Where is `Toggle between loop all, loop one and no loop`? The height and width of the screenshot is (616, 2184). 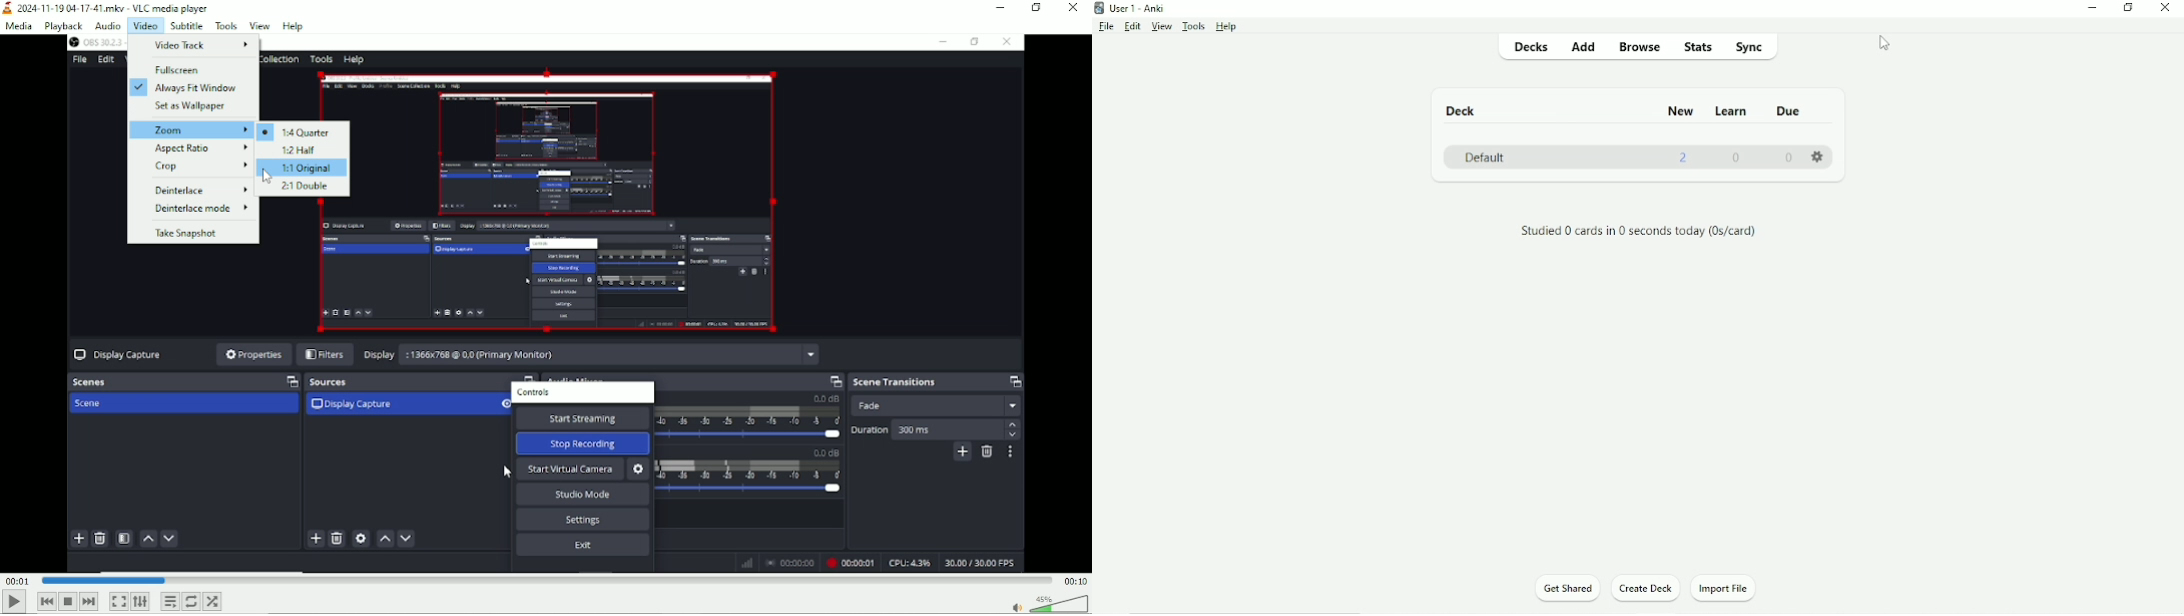 Toggle between loop all, loop one and no loop is located at coordinates (192, 601).